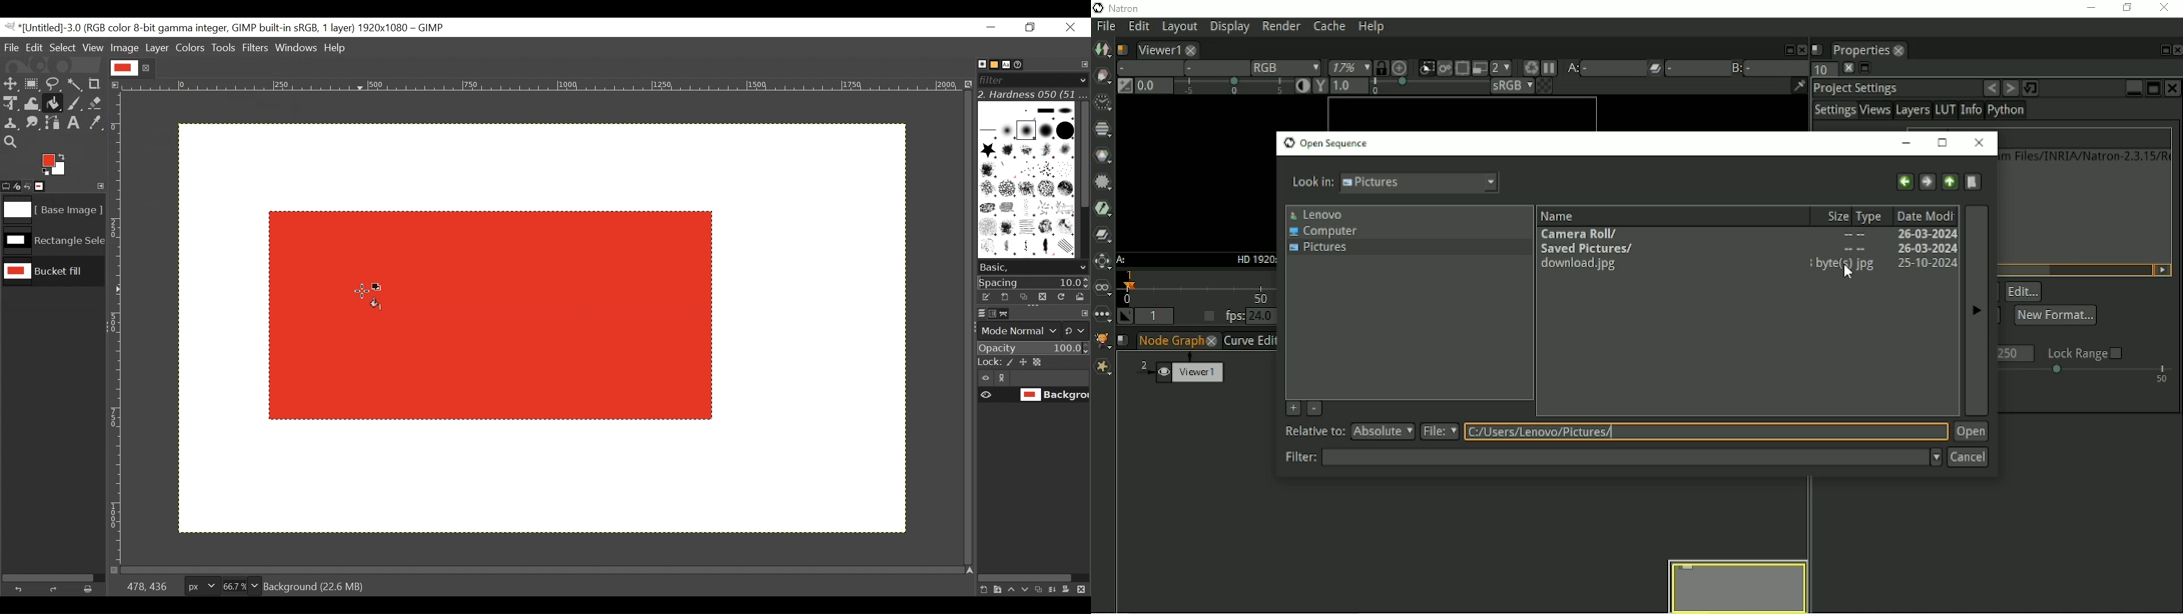  What do you see at coordinates (57, 163) in the screenshot?
I see `Active Foreground color` at bounding box center [57, 163].